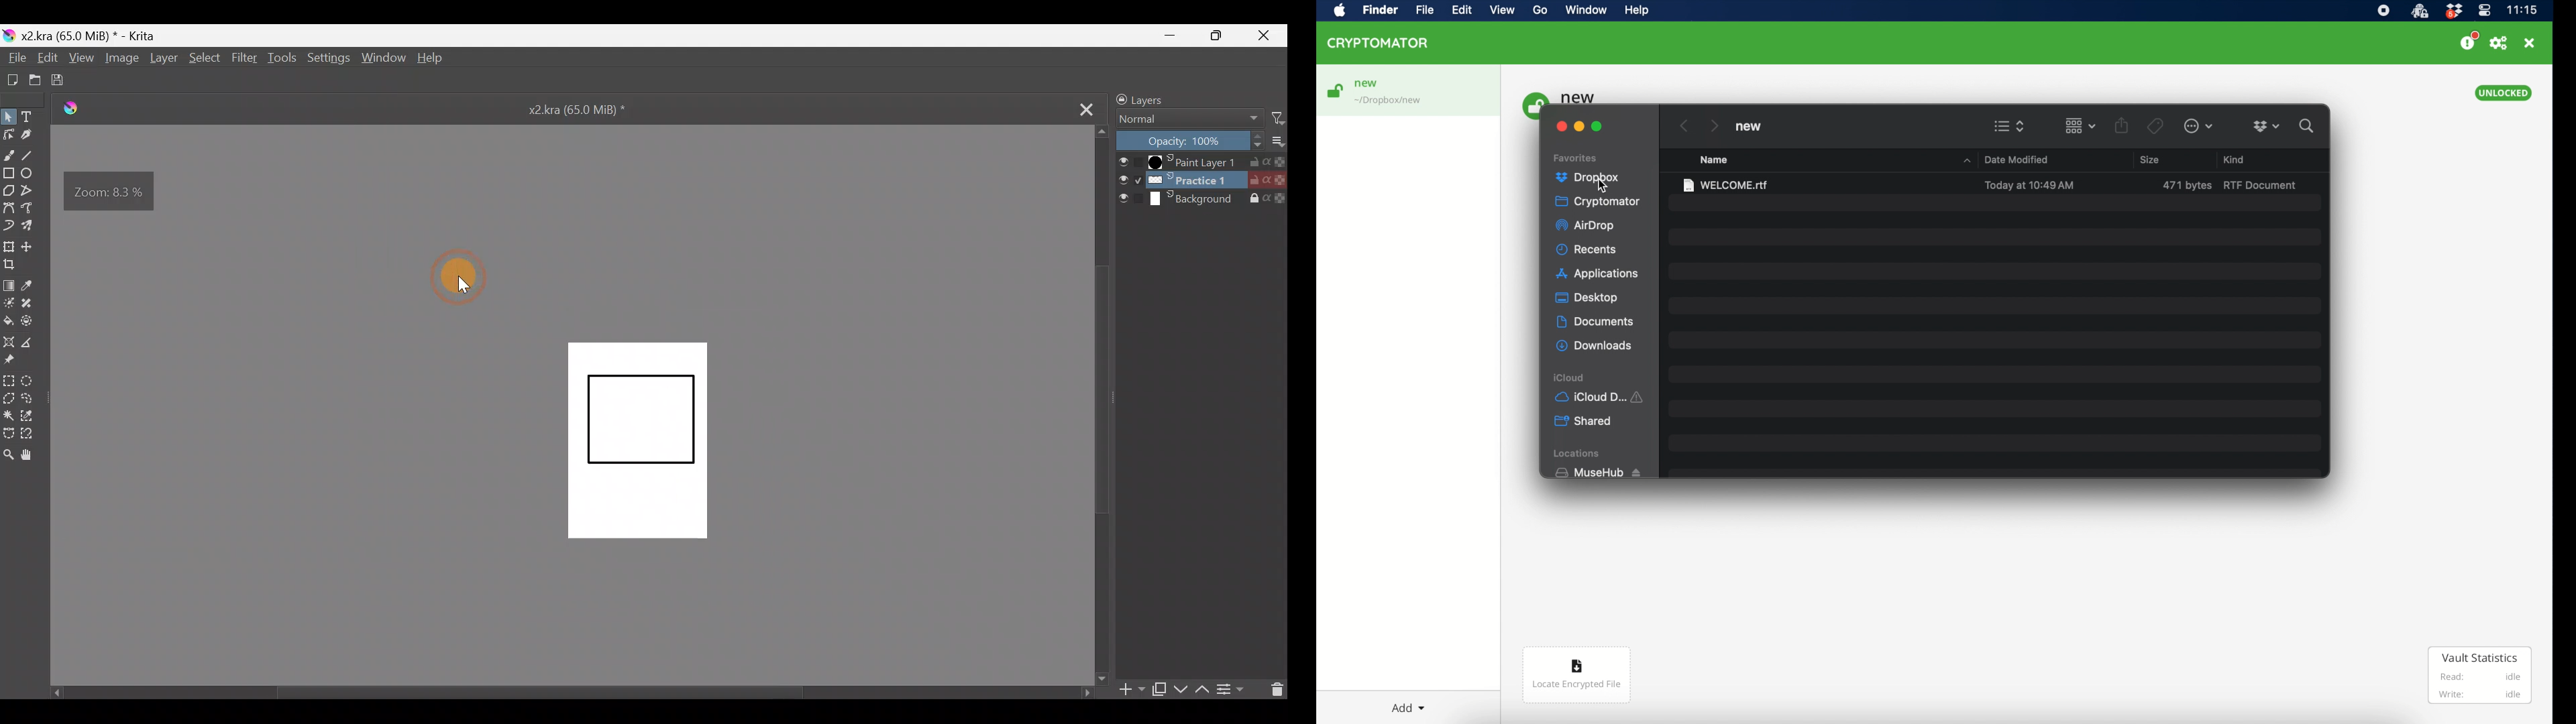  I want to click on kind, so click(2235, 160).